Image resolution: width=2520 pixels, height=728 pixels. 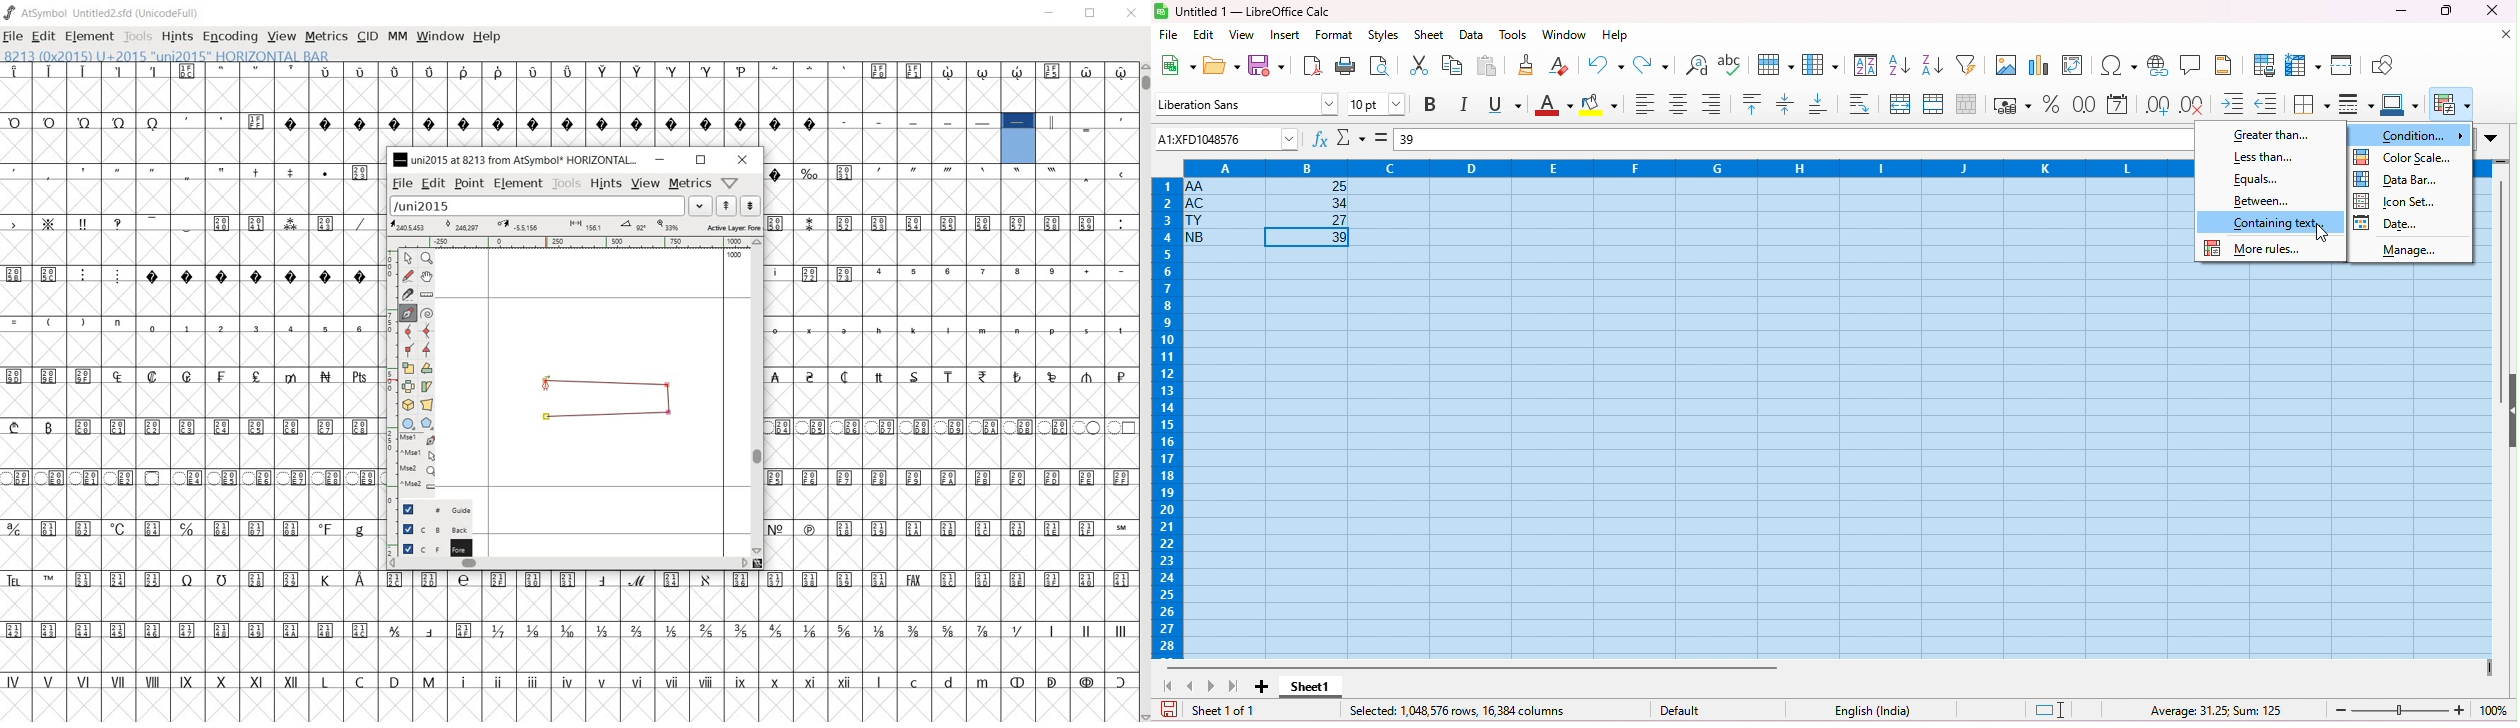 I want to click on tools, so click(x=567, y=184).